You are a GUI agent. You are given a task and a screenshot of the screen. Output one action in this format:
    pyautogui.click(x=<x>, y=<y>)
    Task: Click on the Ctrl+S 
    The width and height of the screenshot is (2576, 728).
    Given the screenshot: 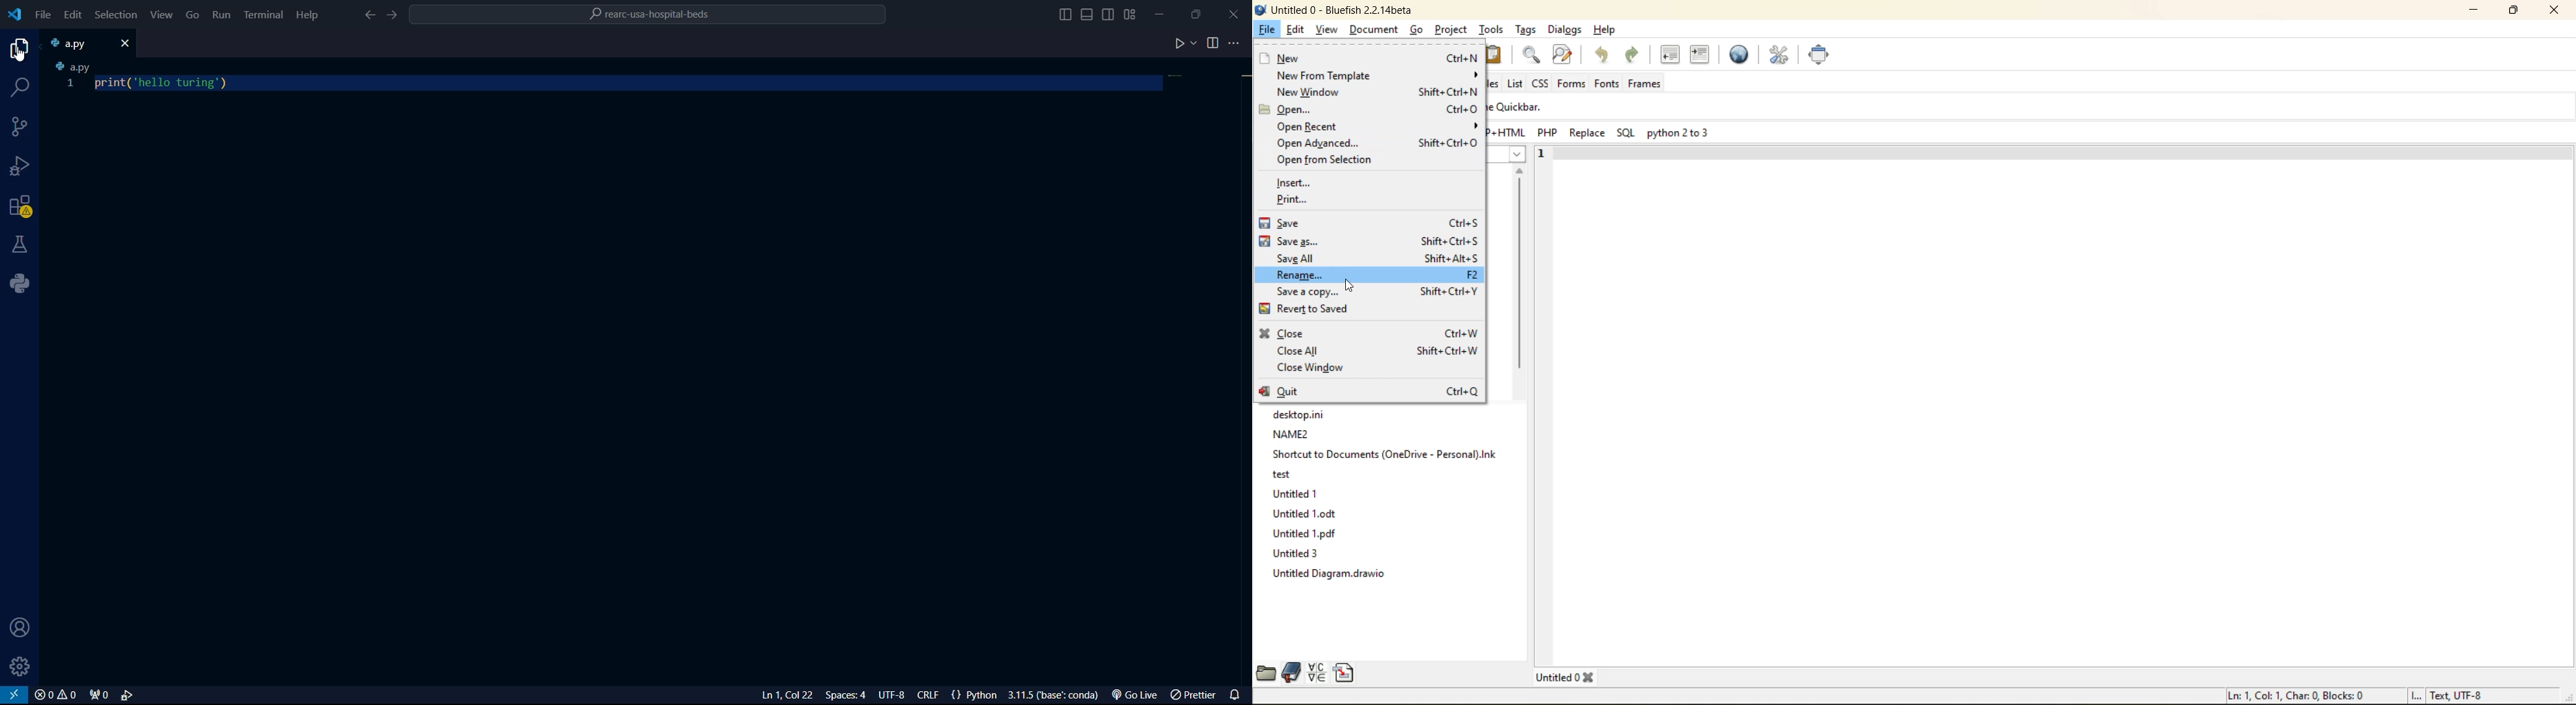 What is the action you would take?
    pyautogui.click(x=1469, y=222)
    